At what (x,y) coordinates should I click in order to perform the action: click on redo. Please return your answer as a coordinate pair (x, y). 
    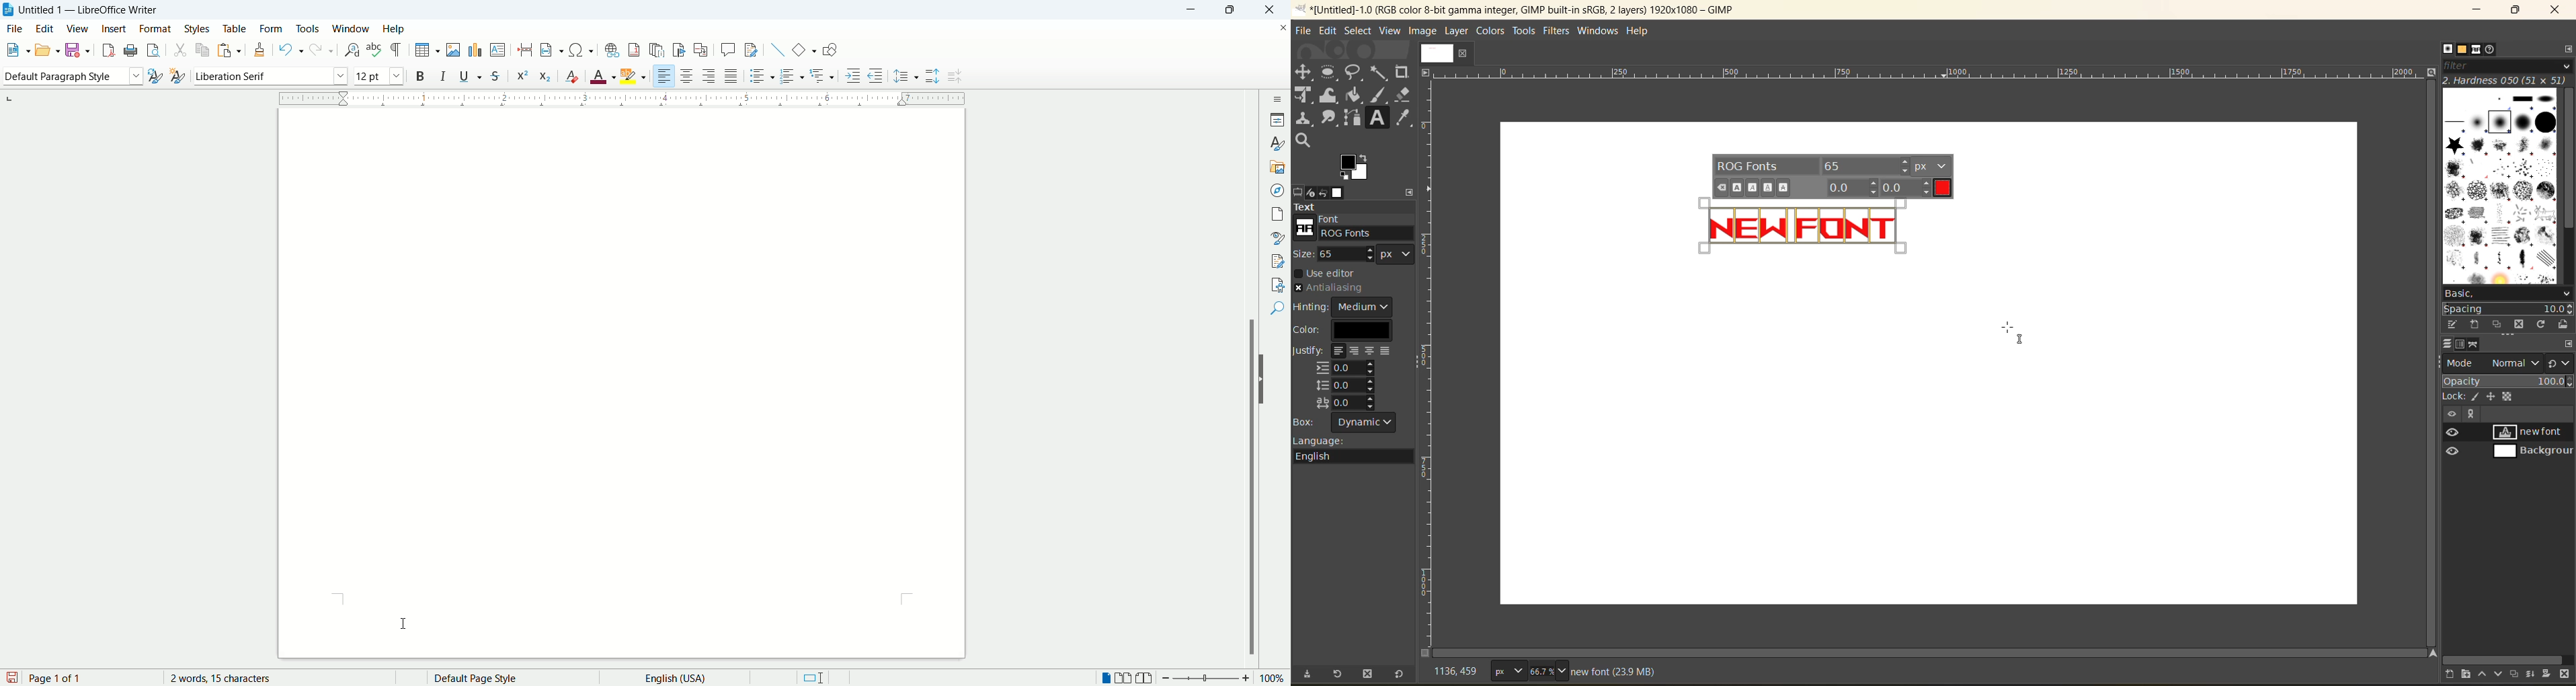
    Looking at the image, I should click on (320, 50).